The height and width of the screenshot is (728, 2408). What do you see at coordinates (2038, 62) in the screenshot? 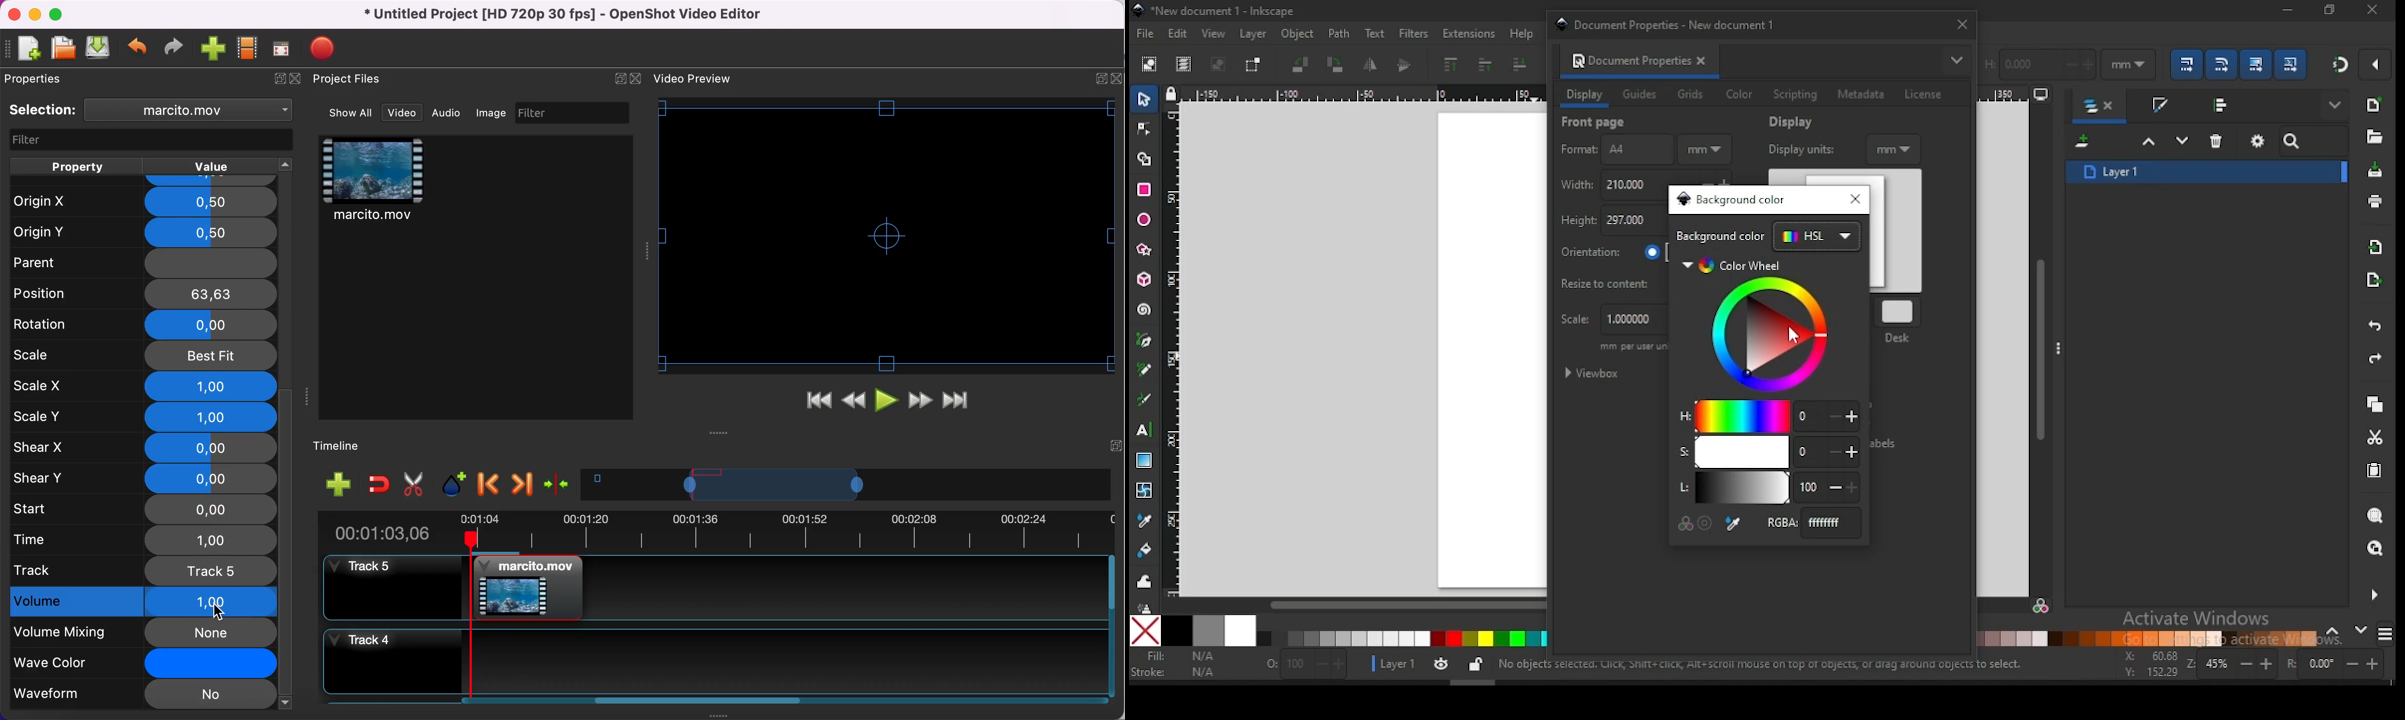
I see `height of selection` at bounding box center [2038, 62].